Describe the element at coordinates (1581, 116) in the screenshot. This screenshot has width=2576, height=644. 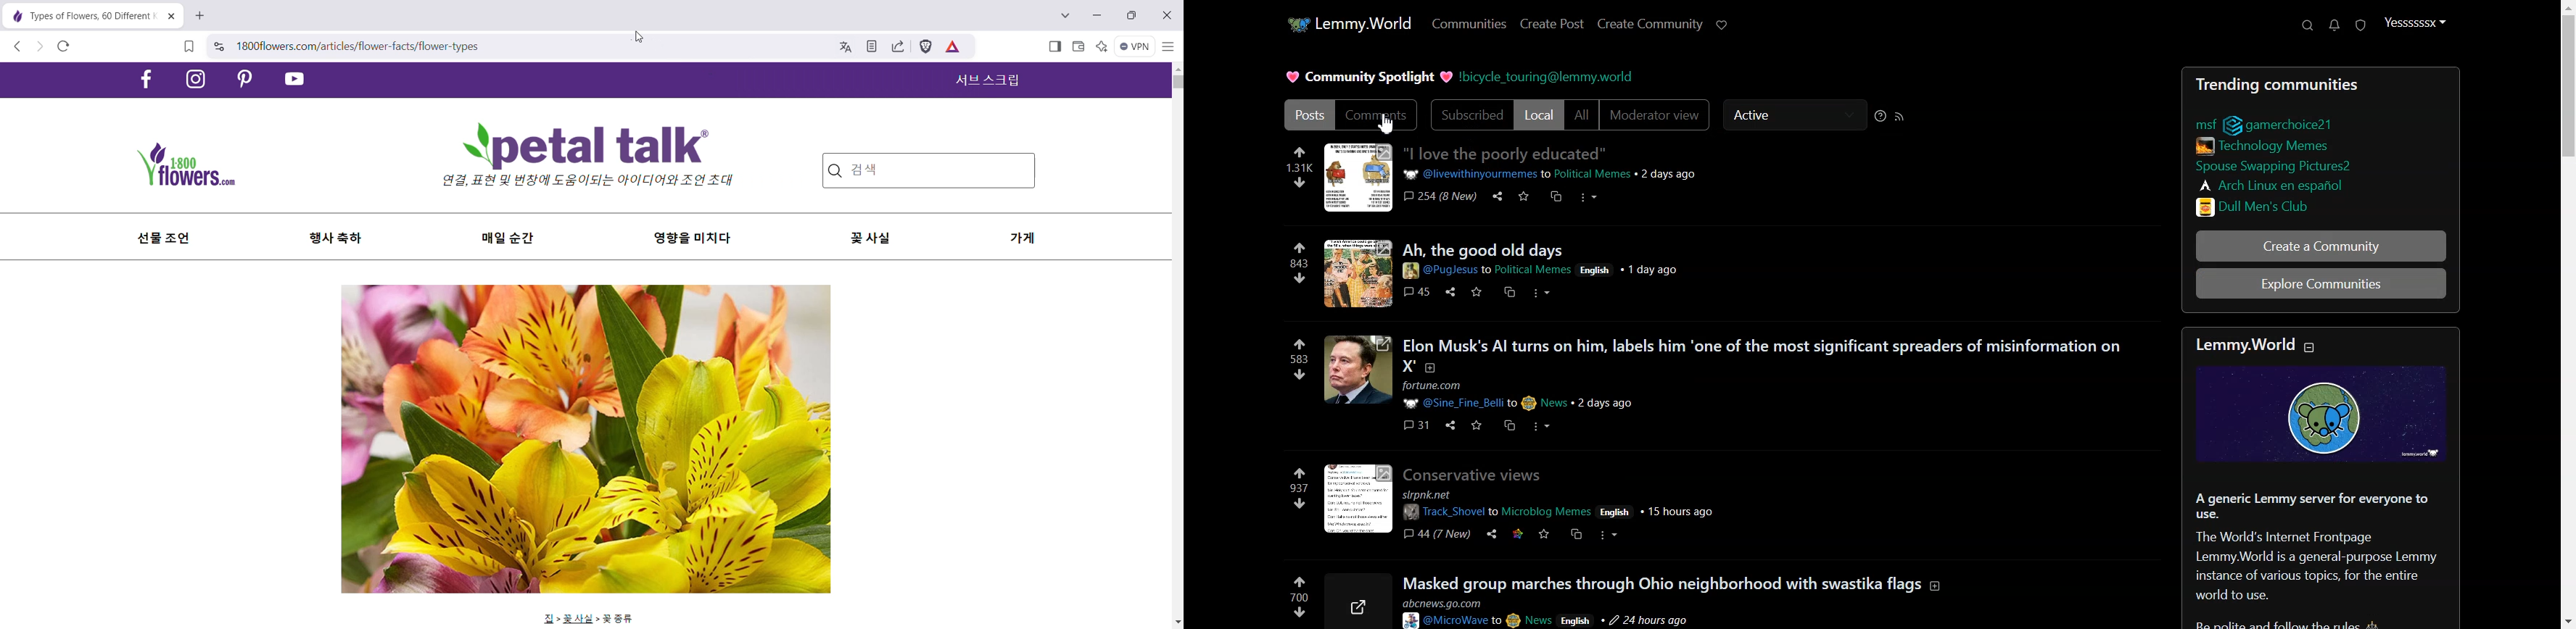
I see `All` at that location.